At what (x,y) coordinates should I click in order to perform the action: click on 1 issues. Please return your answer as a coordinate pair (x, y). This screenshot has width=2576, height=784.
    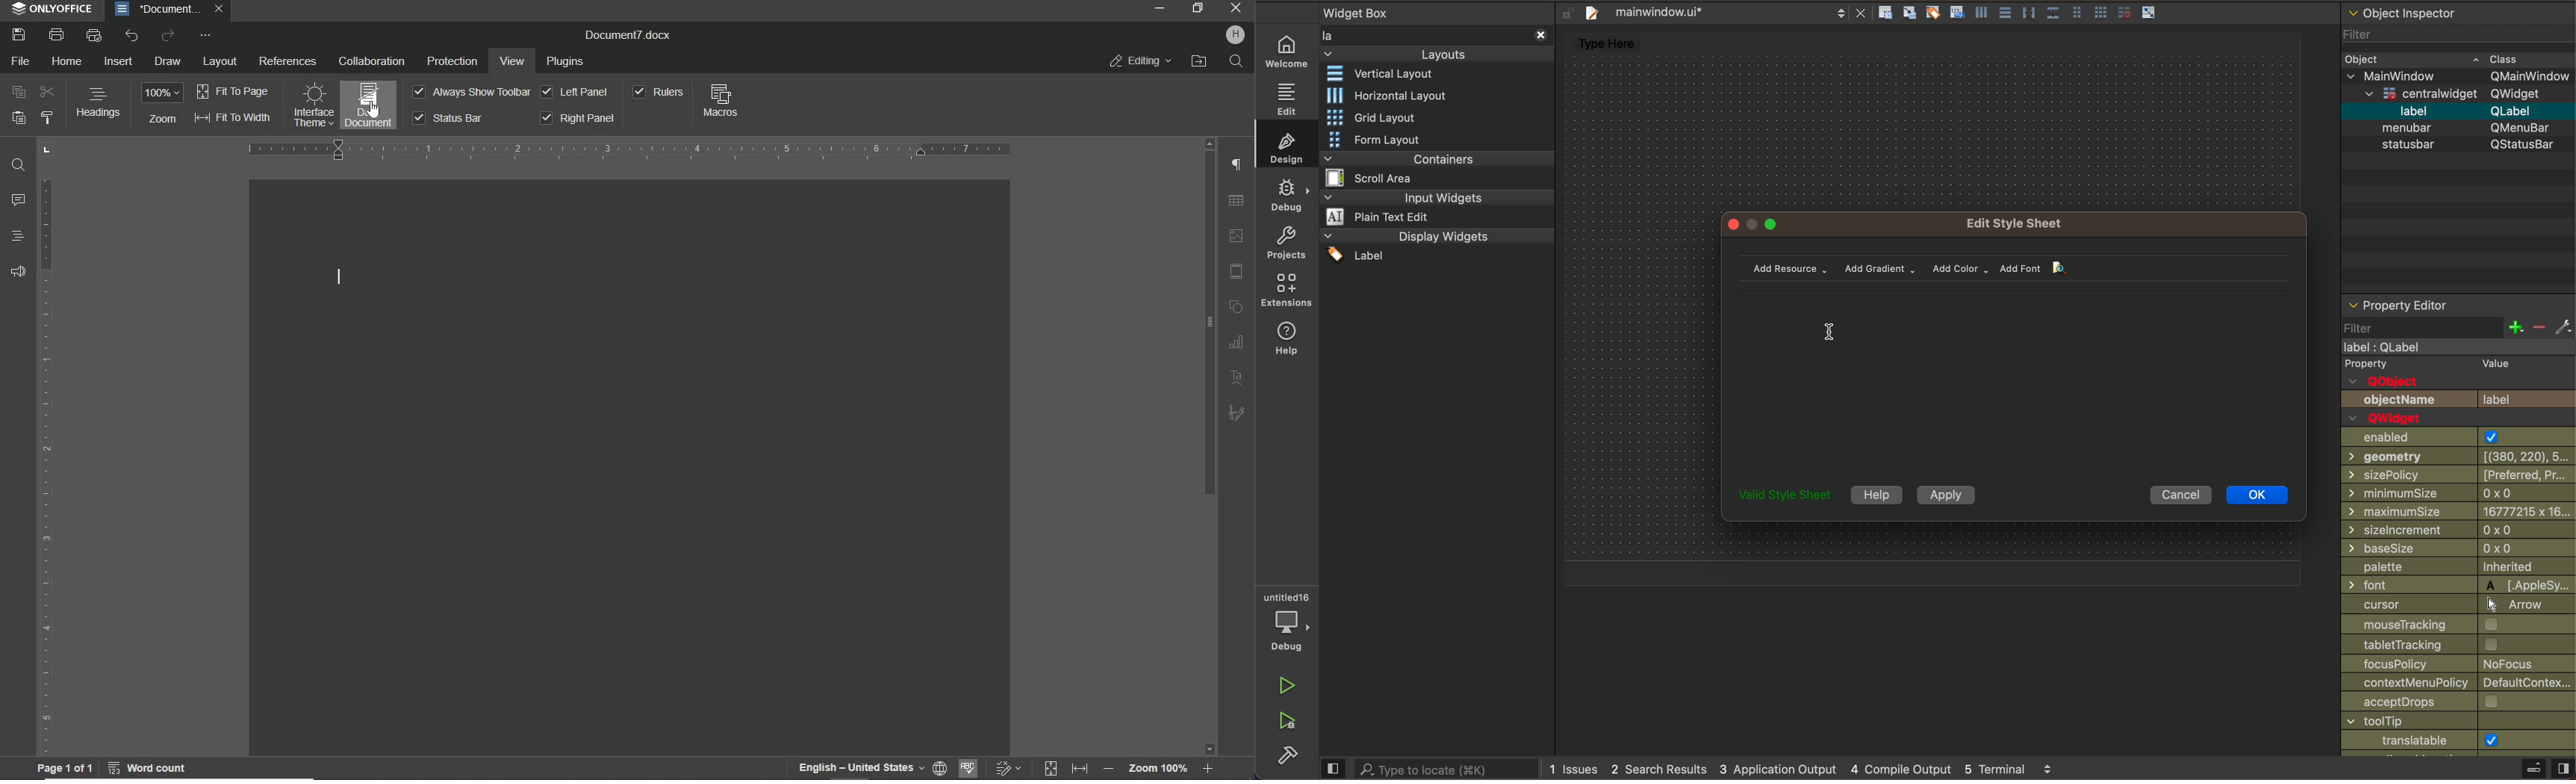
    Looking at the image, I should click on (1573, 767).